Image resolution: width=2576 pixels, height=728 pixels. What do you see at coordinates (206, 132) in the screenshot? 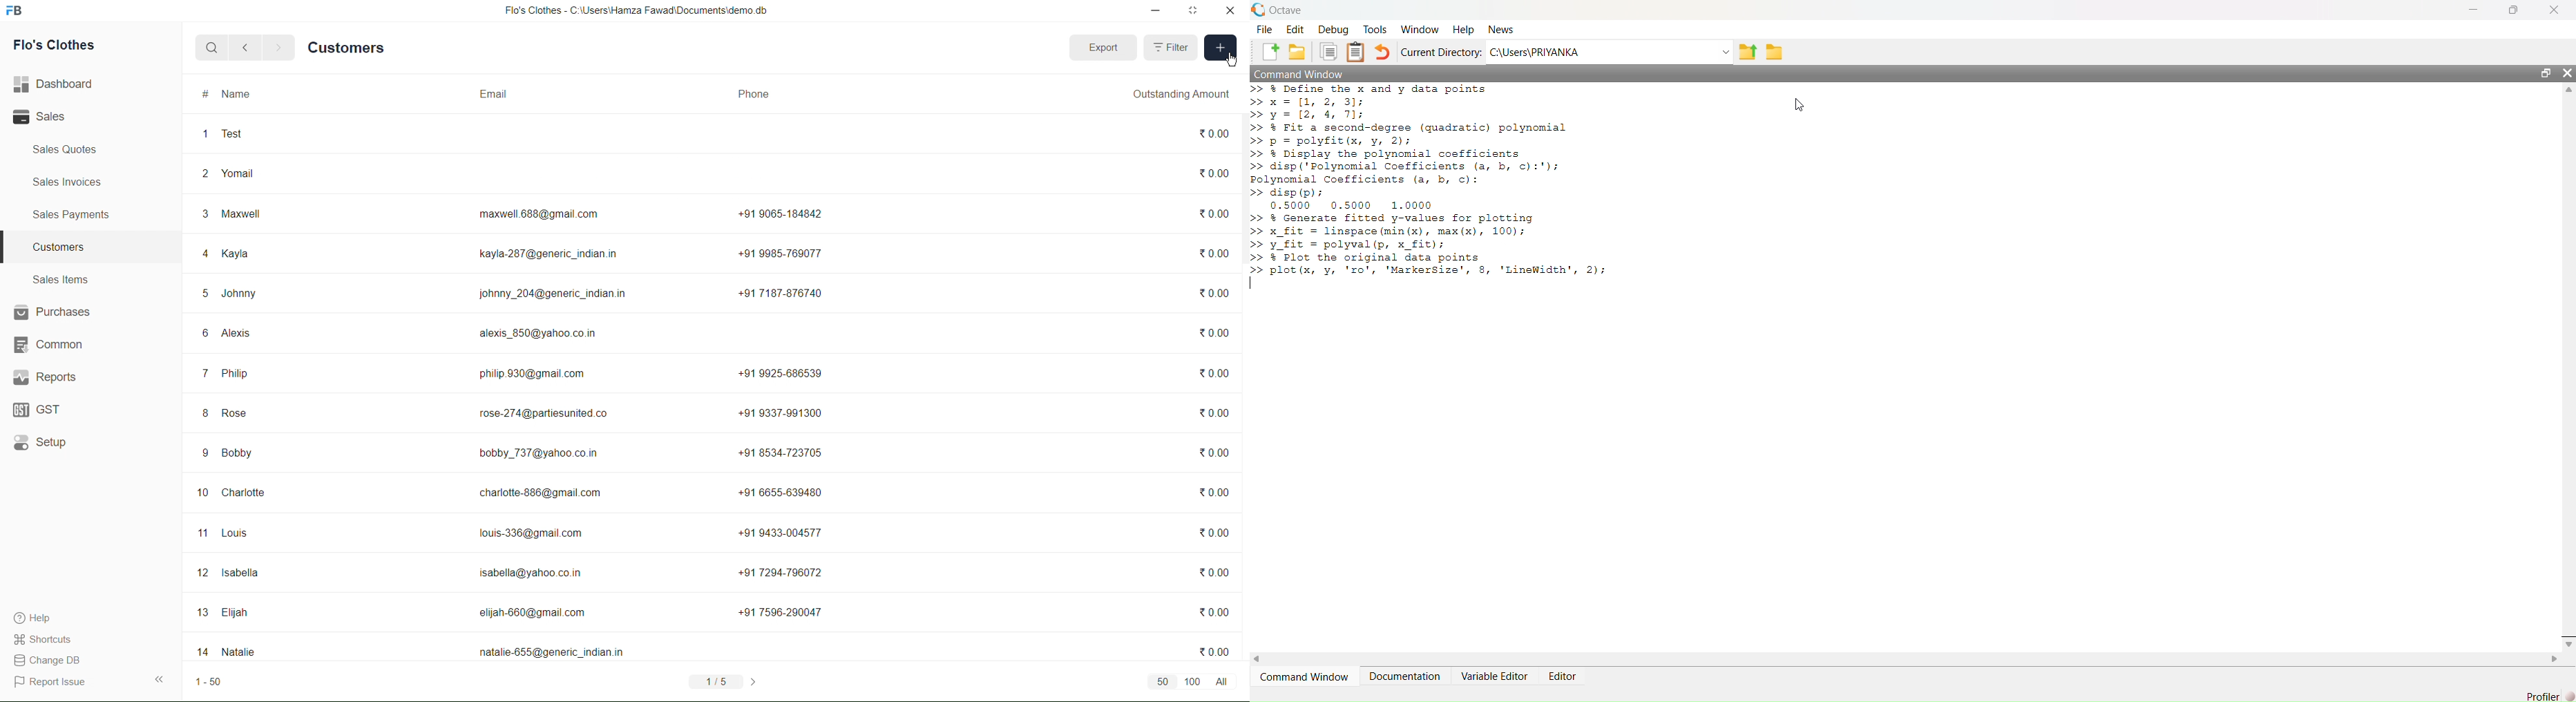
I see `1` at bounding box center [206, 132].